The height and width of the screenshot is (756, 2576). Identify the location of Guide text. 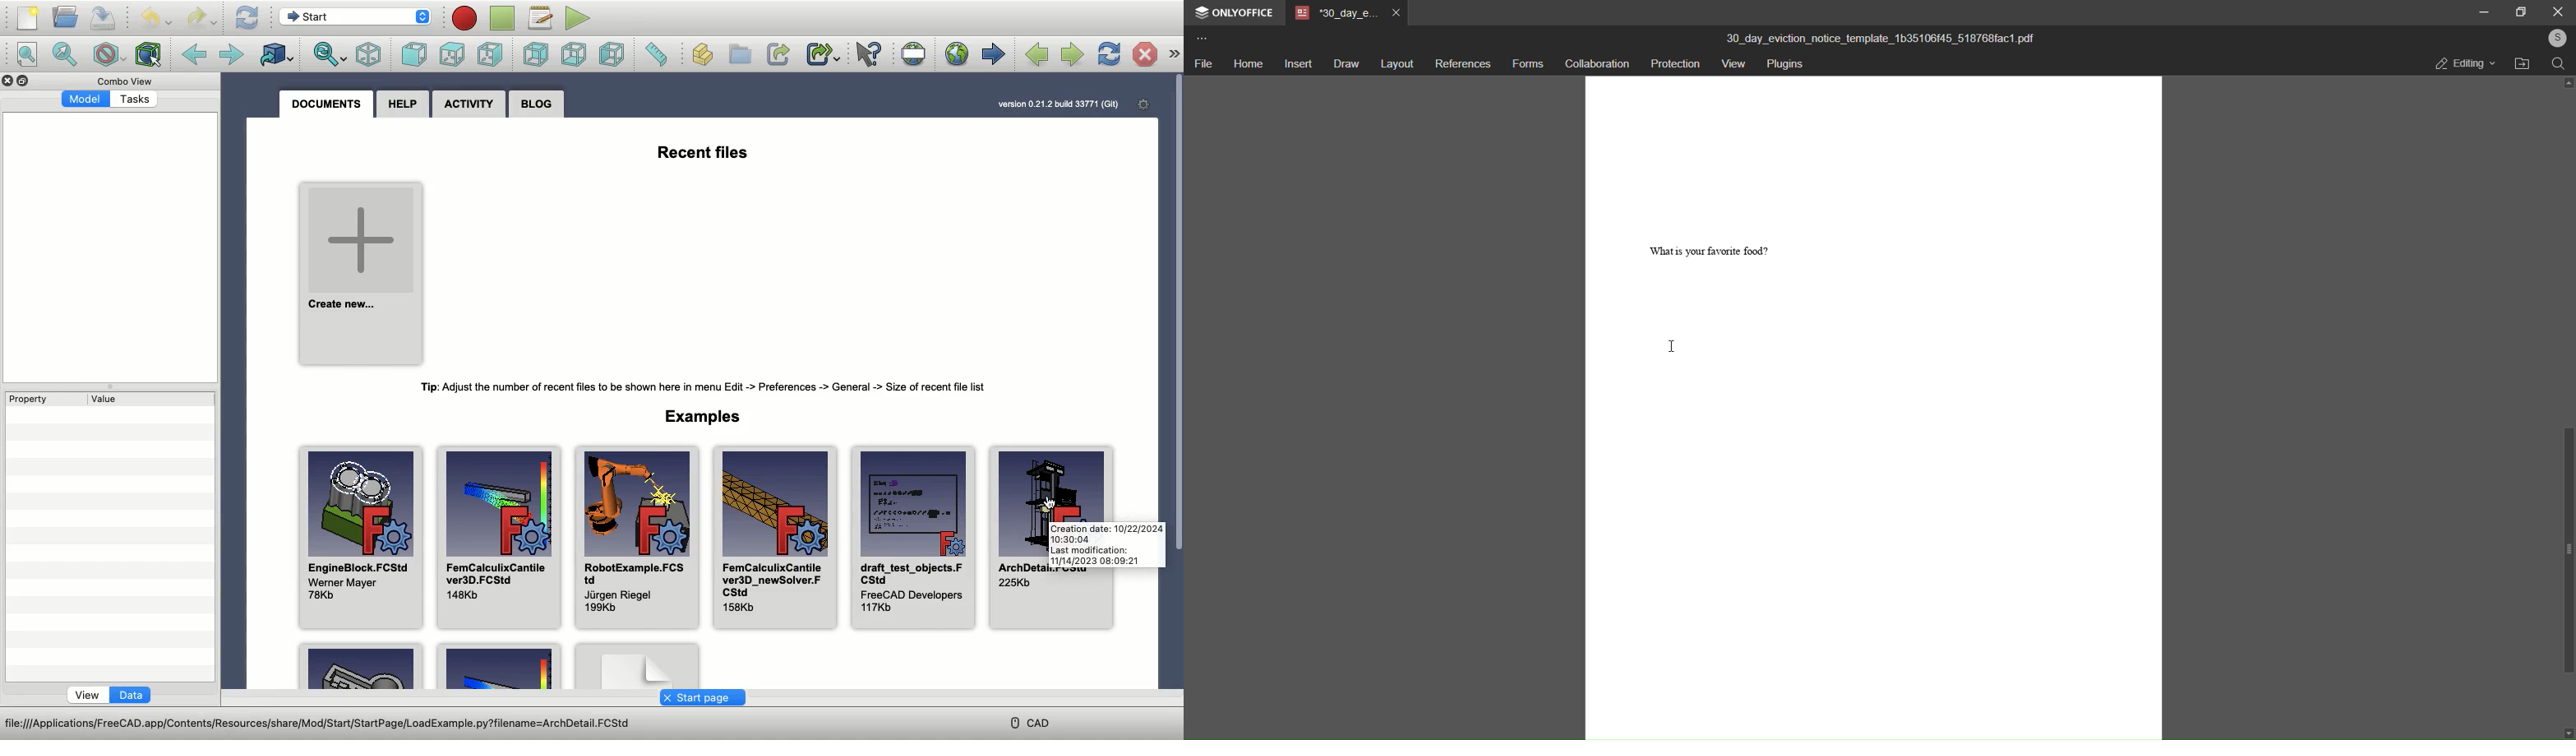
(1106, 544).